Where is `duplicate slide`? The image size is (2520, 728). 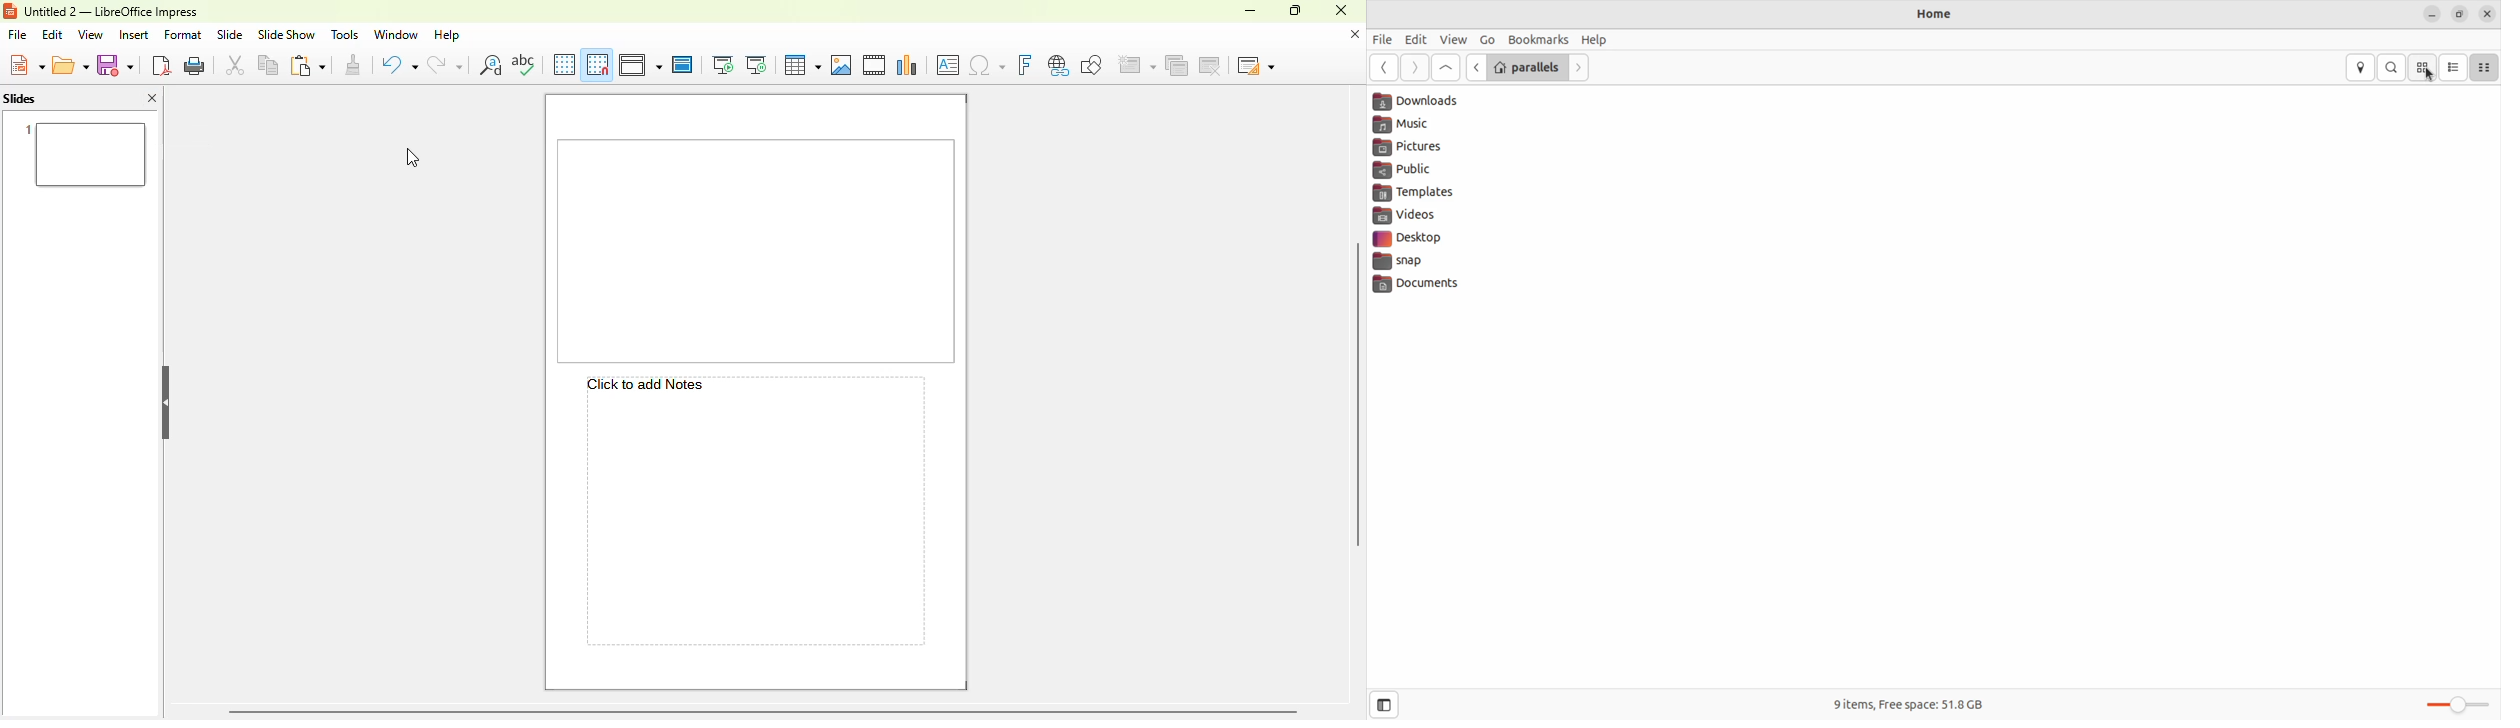 duplicate slide is located at coordinates (1176, 64).